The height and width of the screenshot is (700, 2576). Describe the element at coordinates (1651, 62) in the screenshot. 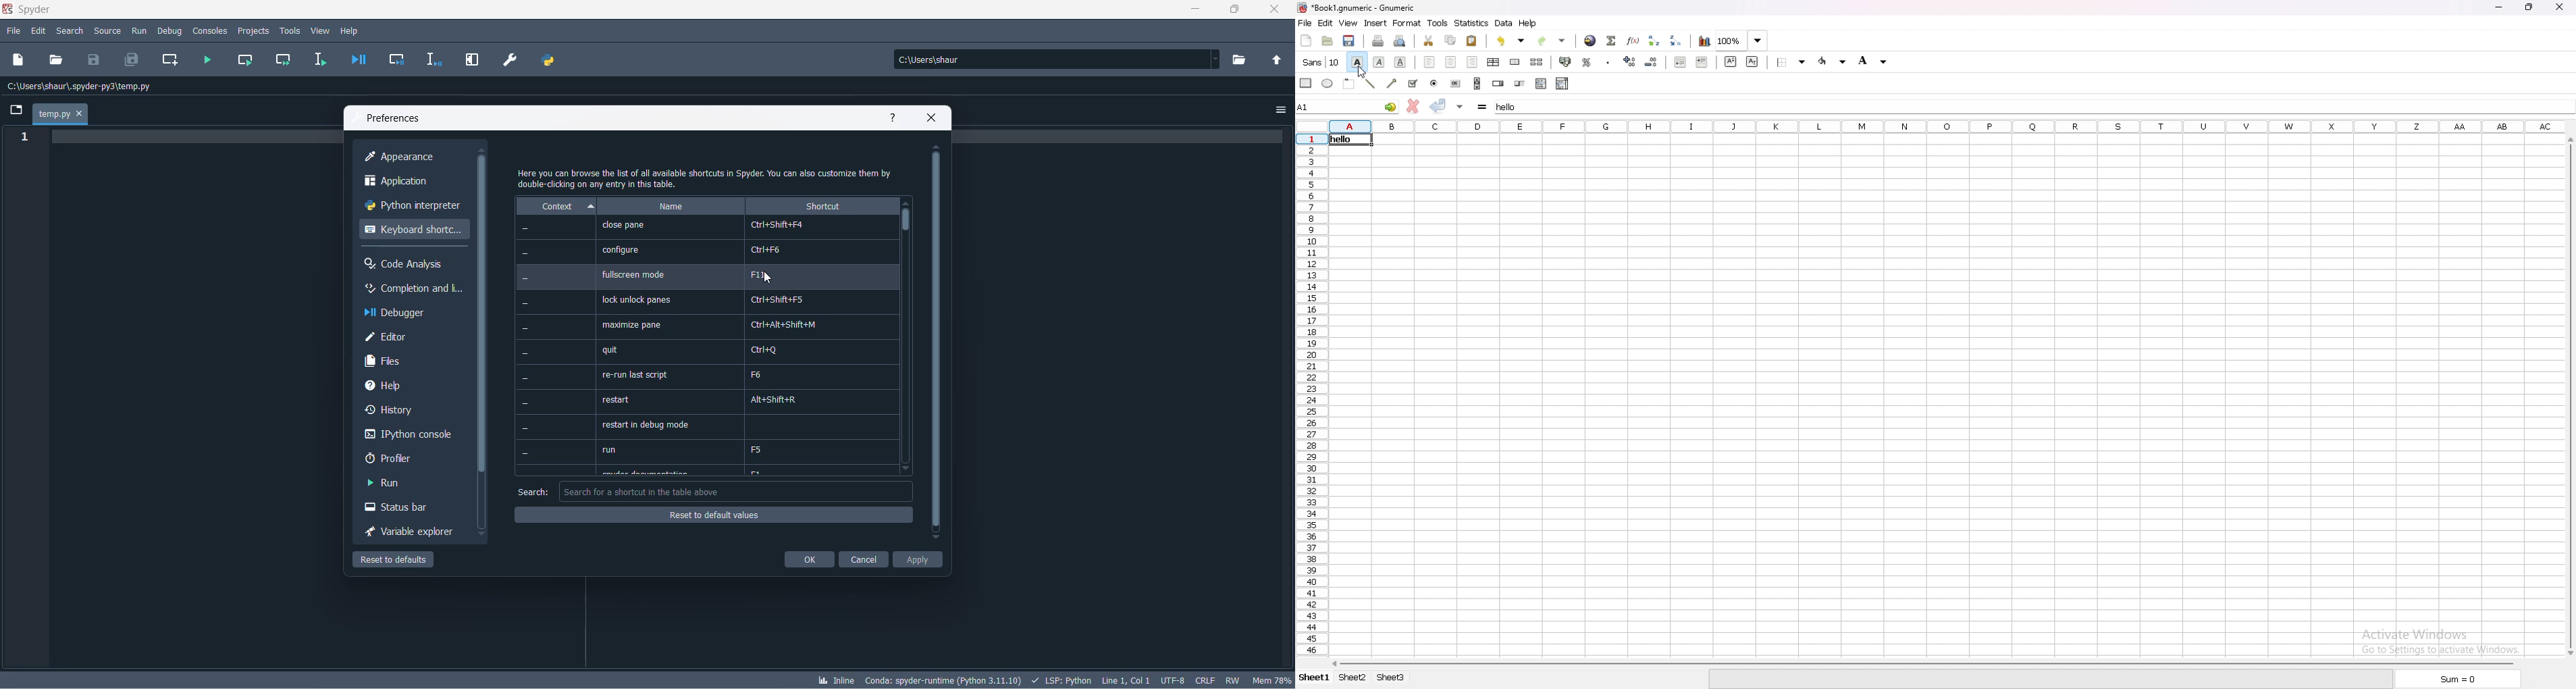

I see `decrease decimal` at that location.